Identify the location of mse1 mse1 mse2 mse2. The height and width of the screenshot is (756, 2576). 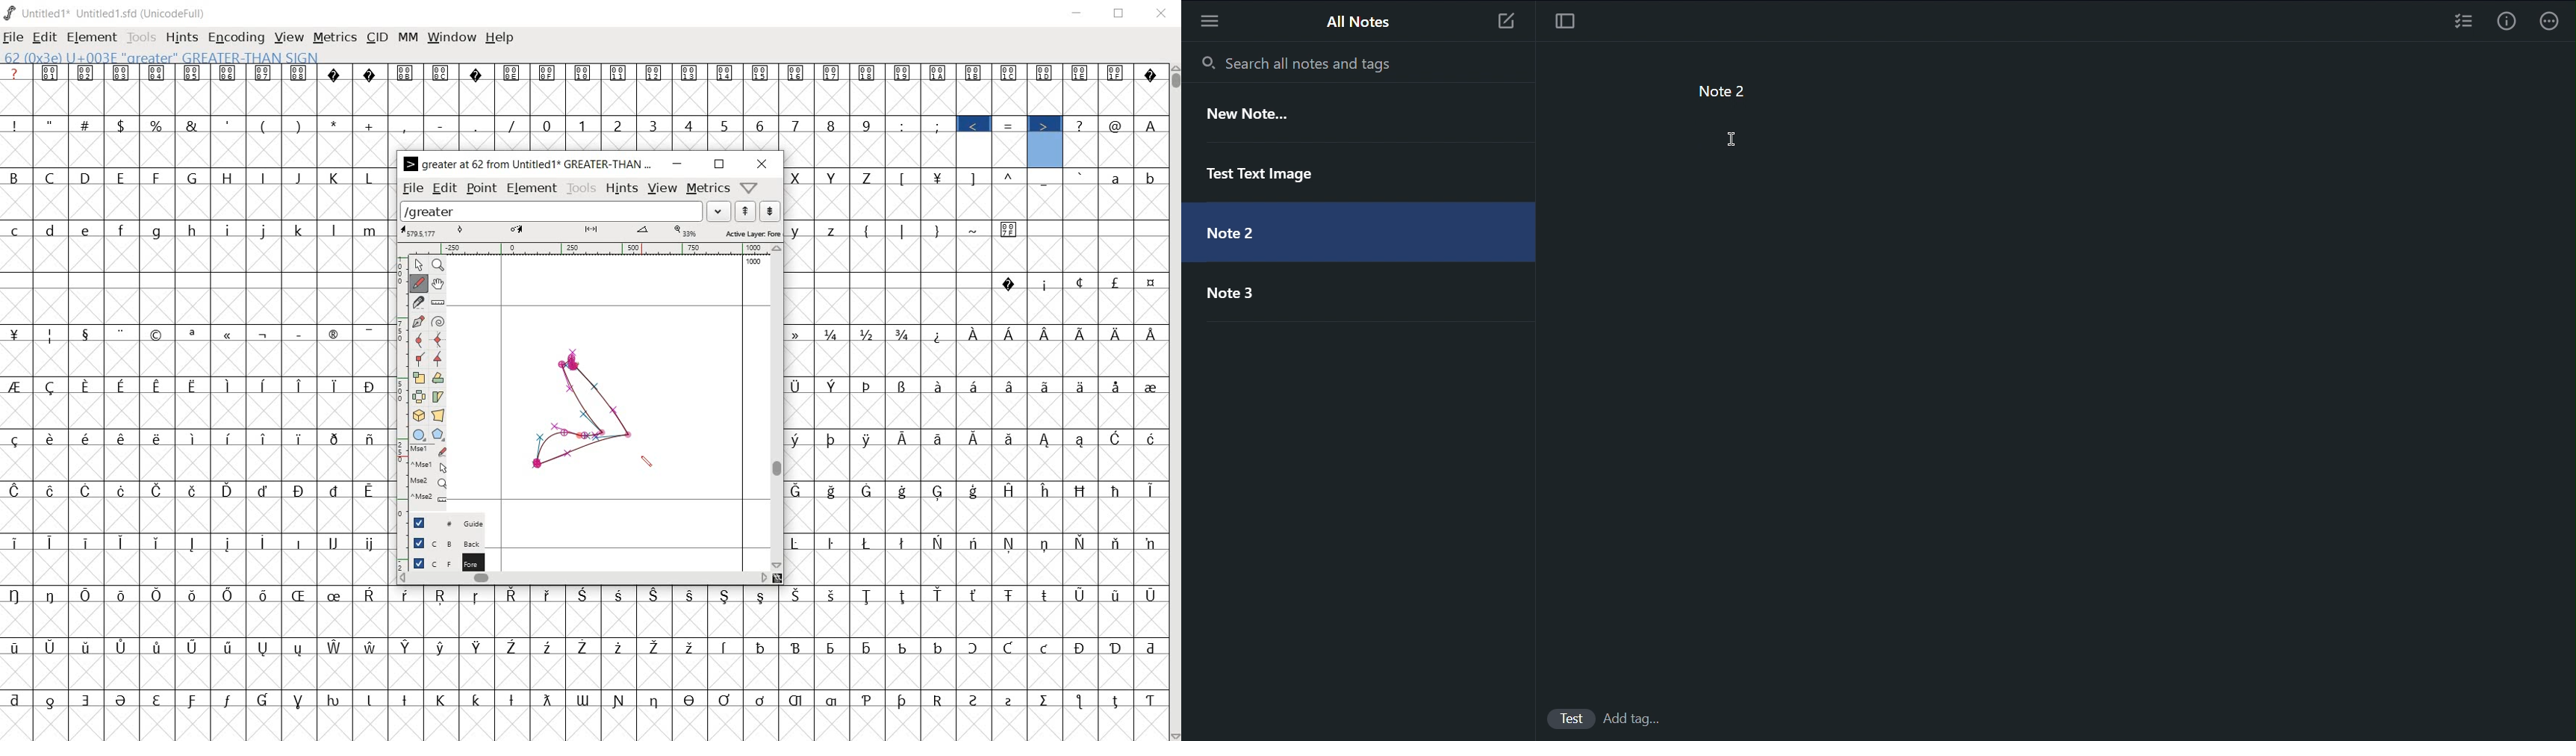
(429, 473).